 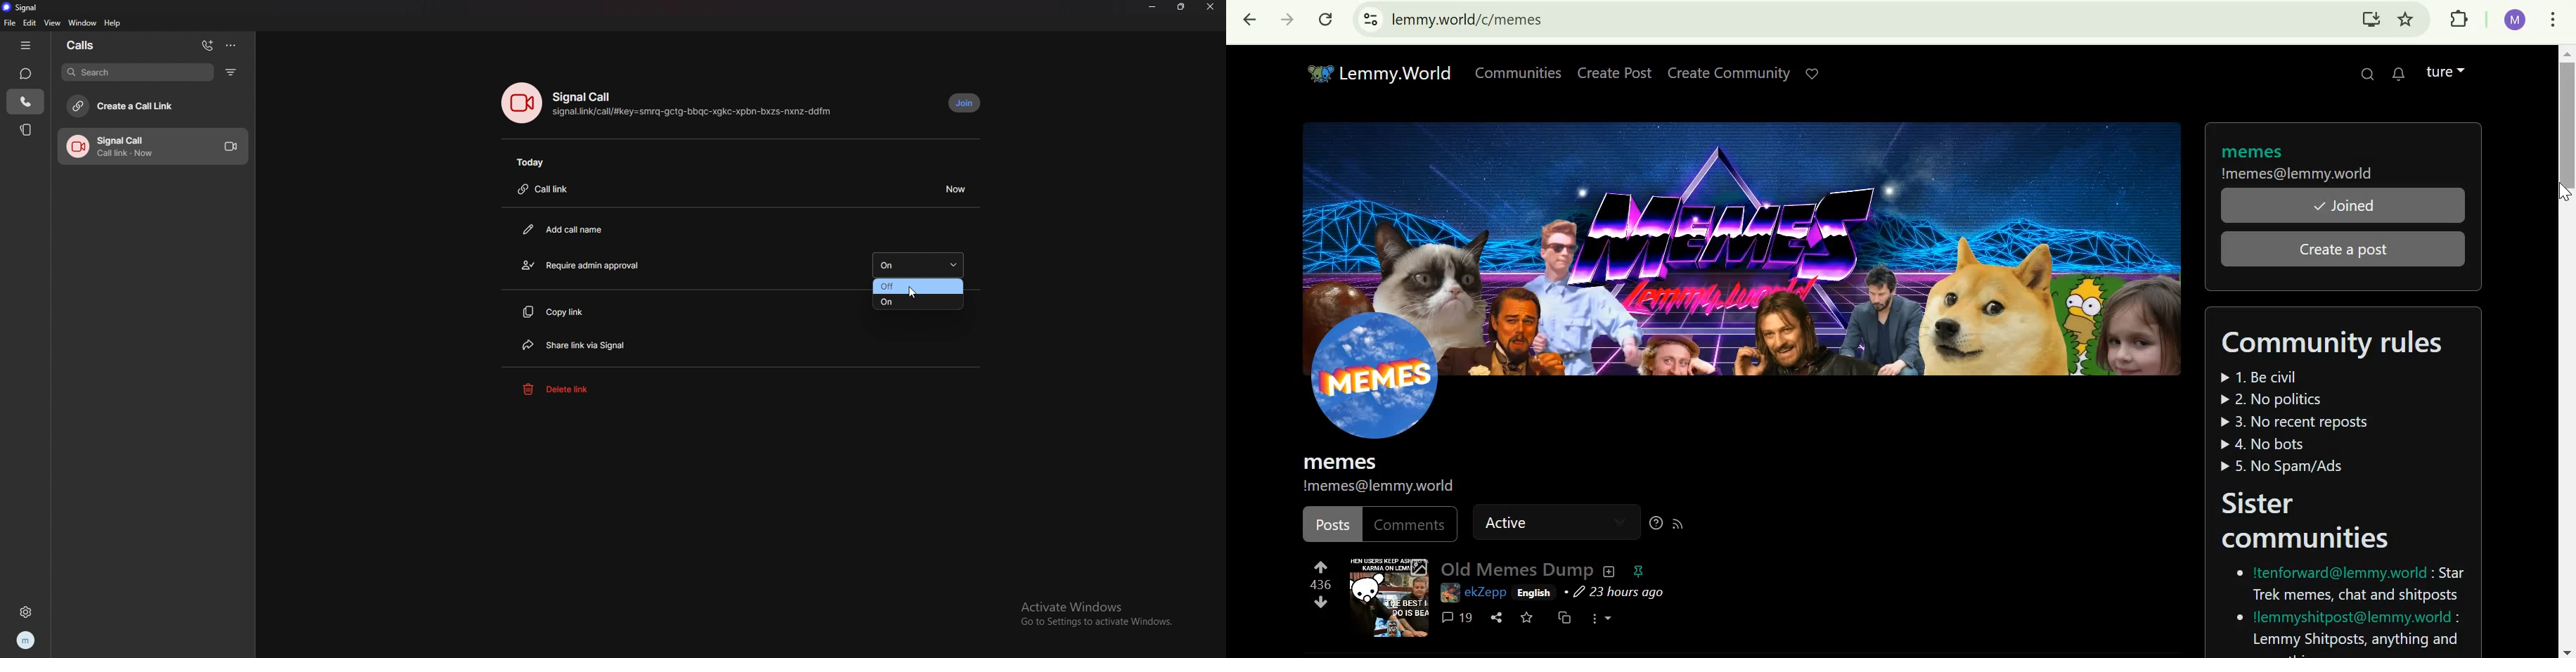 What do you see at coordinates (1516, 567) in the screenshot?
I see `Old Memes Dump` at bounding box center [1516, 567].